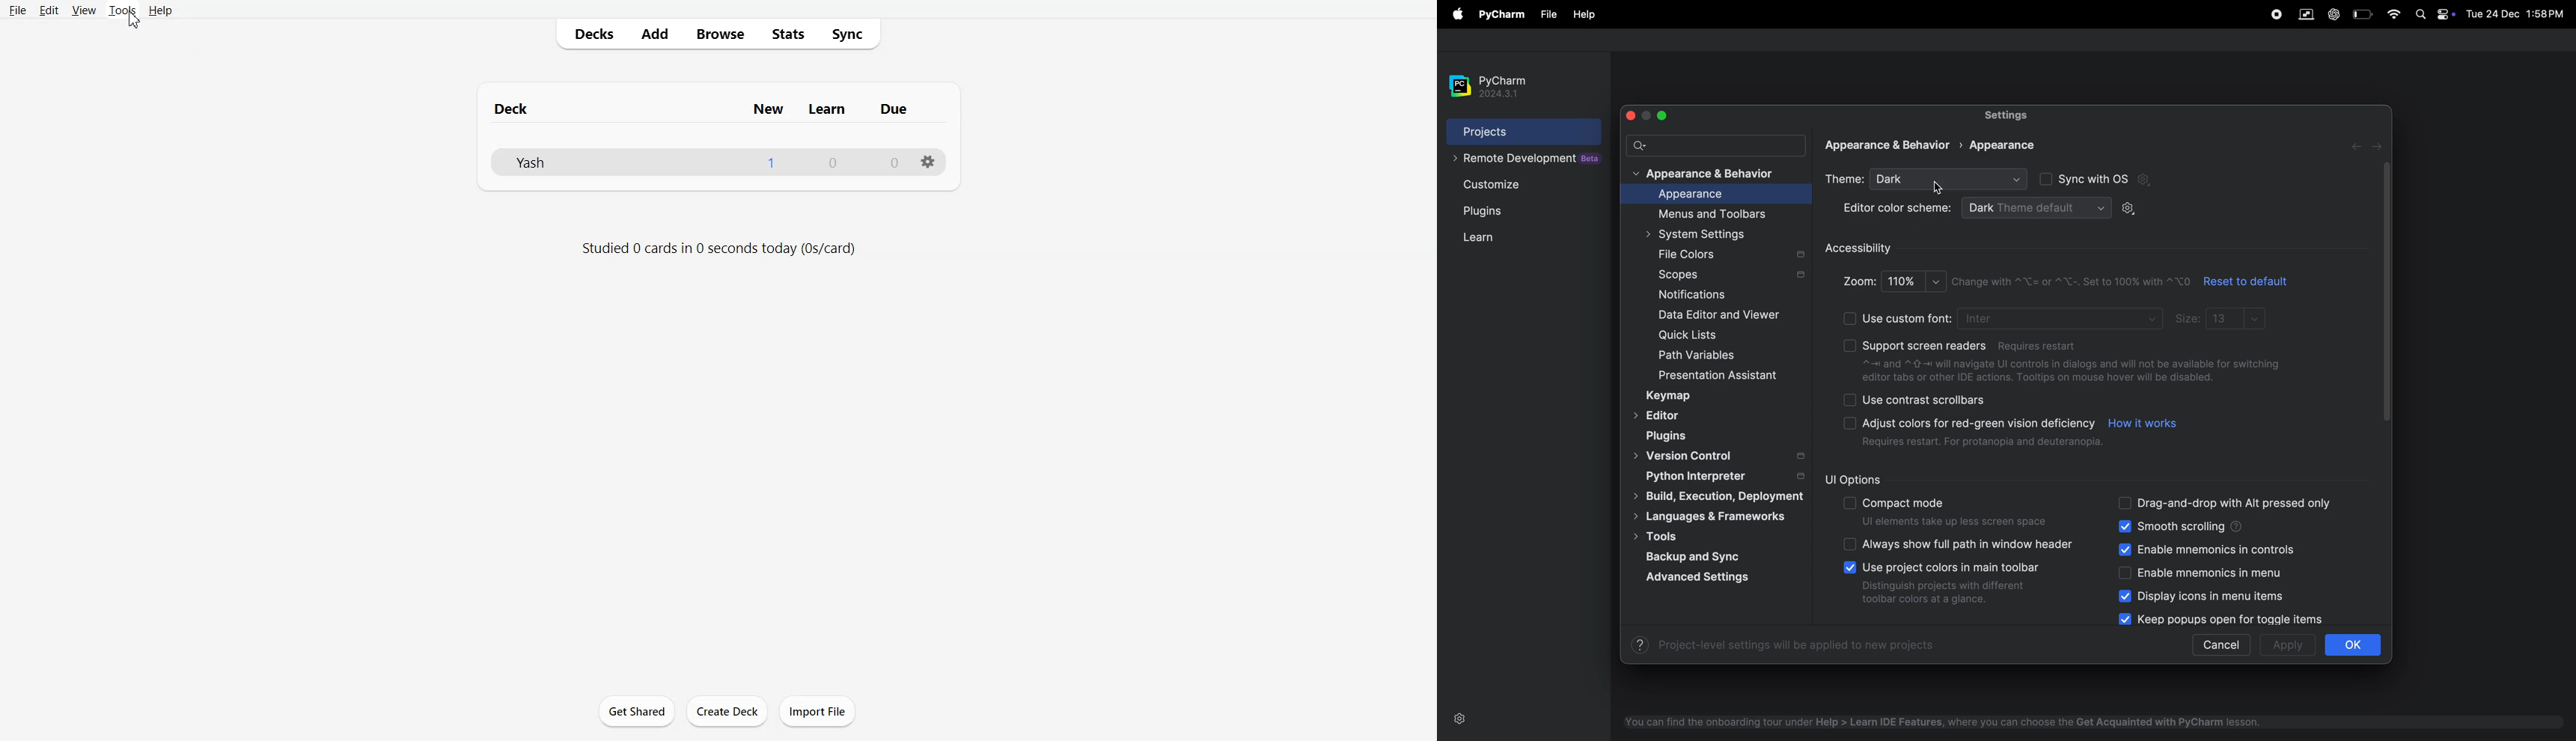 The height and width of the screenshot is (756, 2576). Describe the element at coordinates (531, 162) in the screenshot. I see `Yash` at that location.